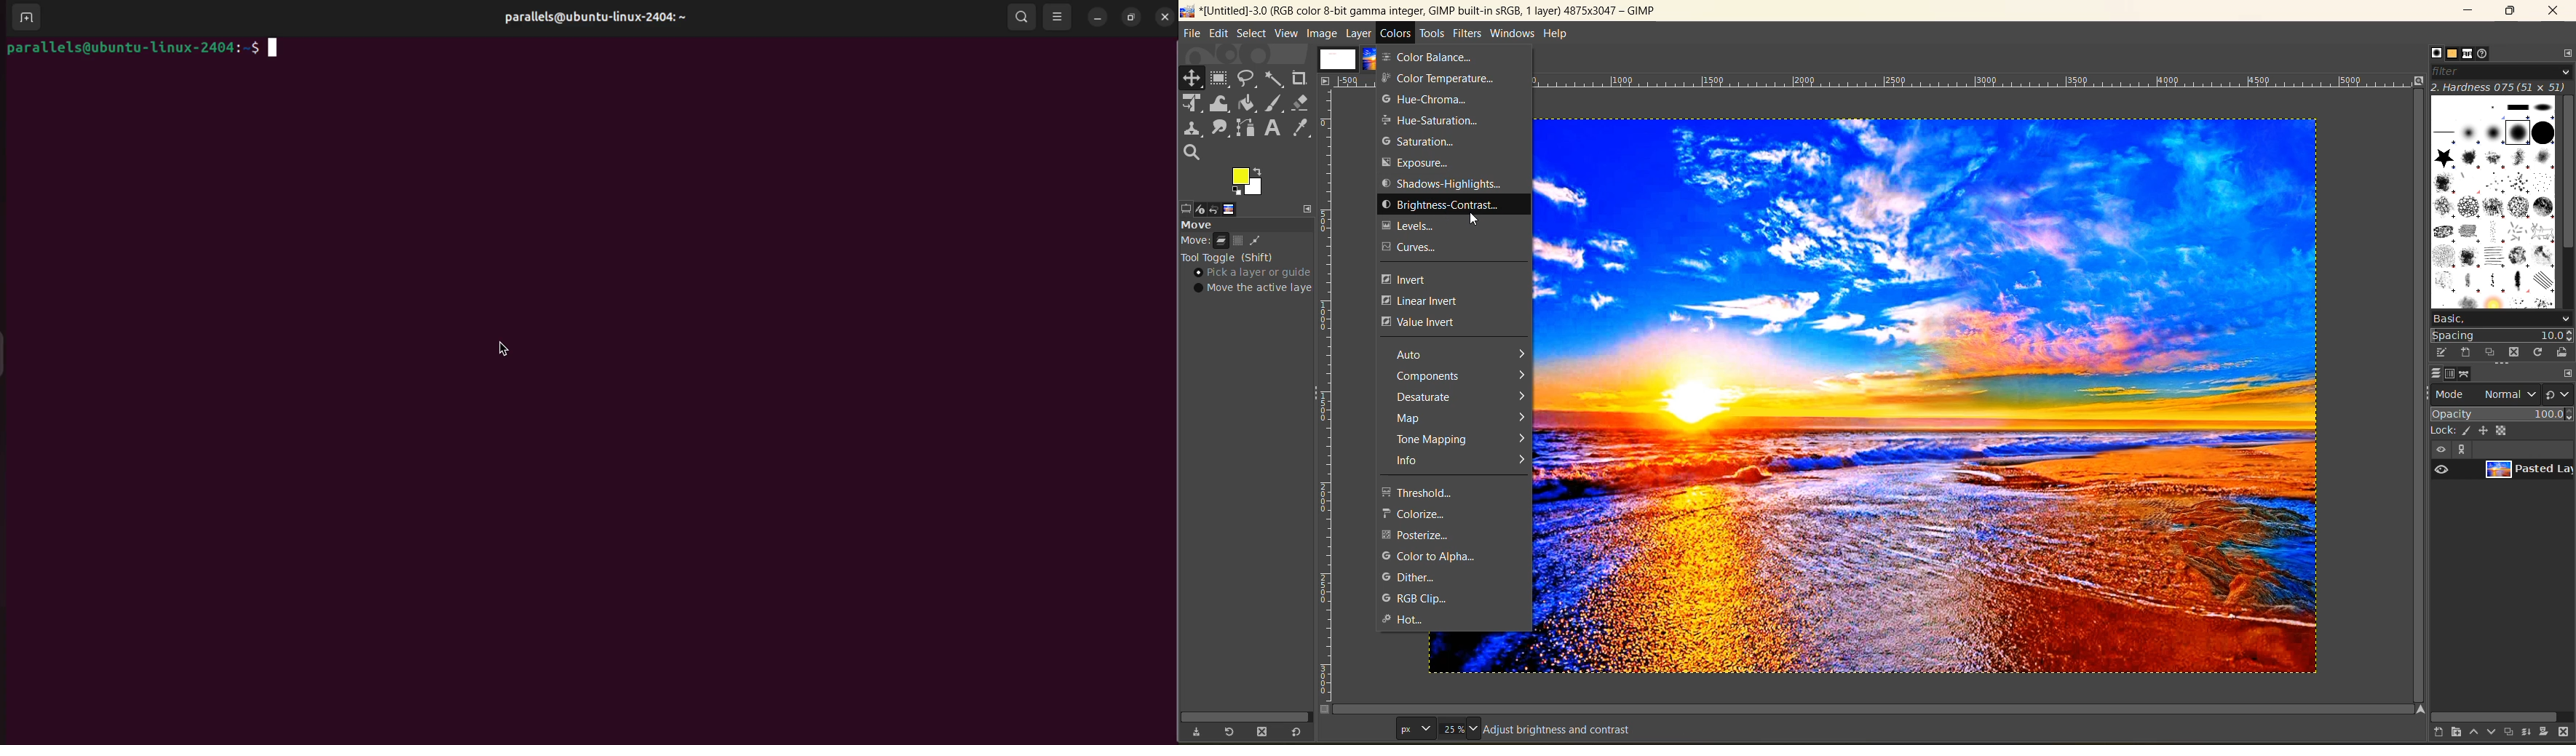 Image resolution: width=2576 pixels, height=756 pixels. I want to click on images, so click(1339, 56).